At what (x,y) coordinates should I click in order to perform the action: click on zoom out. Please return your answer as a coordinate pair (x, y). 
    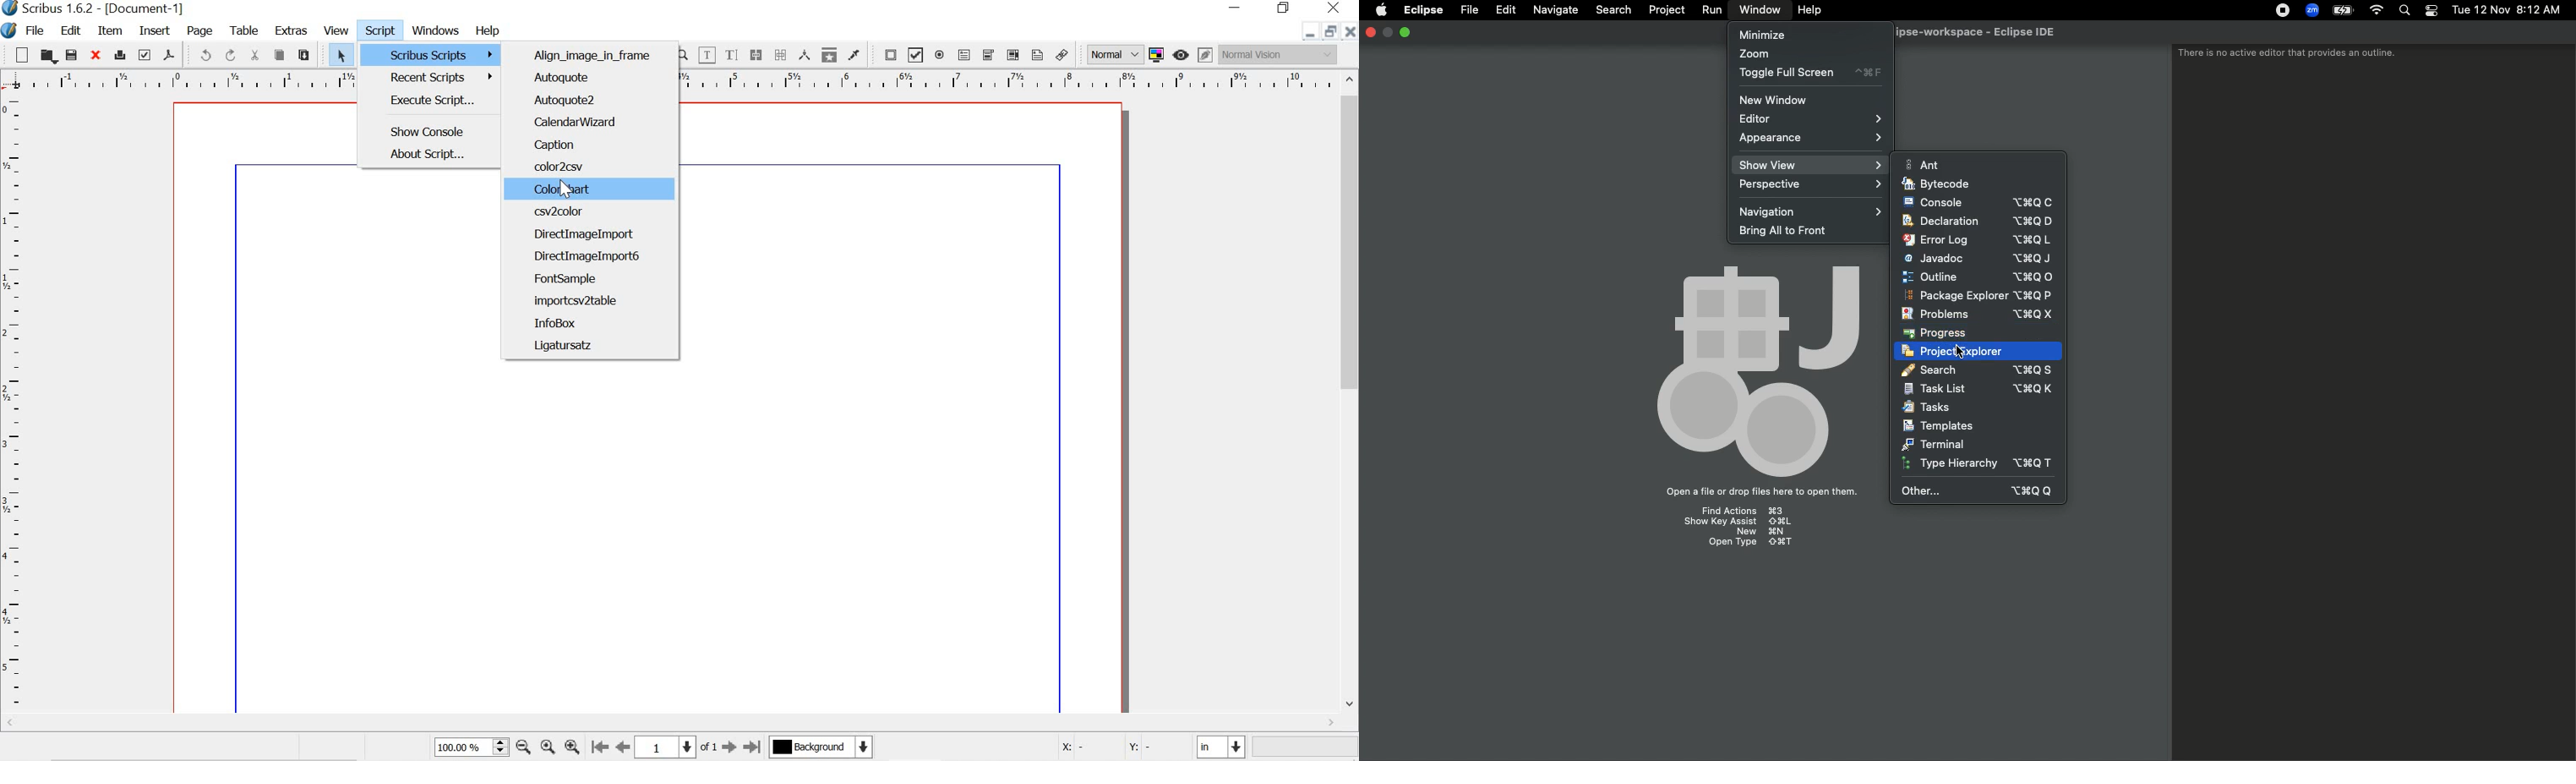
    Looking at the image, I should click on (524, 749).